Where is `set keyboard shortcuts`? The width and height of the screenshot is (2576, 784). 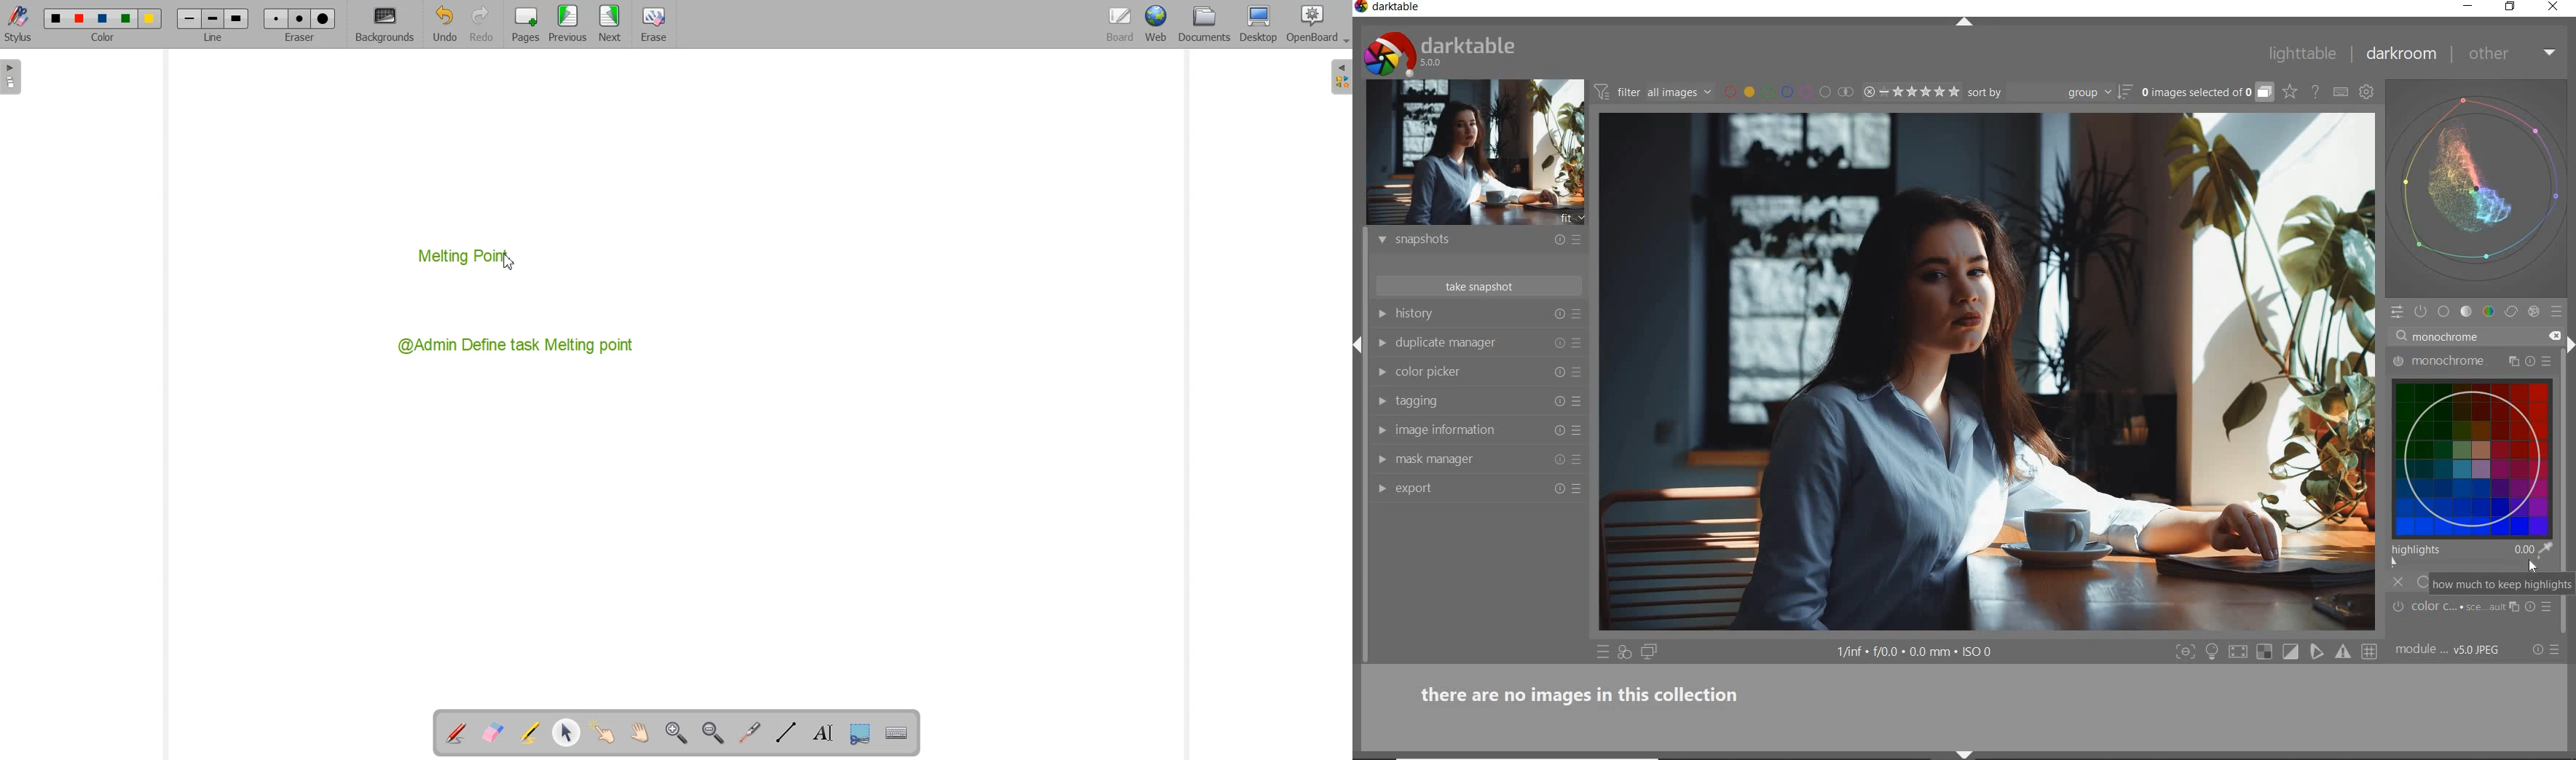
set keyboard shortcuts is located at coordinates (2341, 92).